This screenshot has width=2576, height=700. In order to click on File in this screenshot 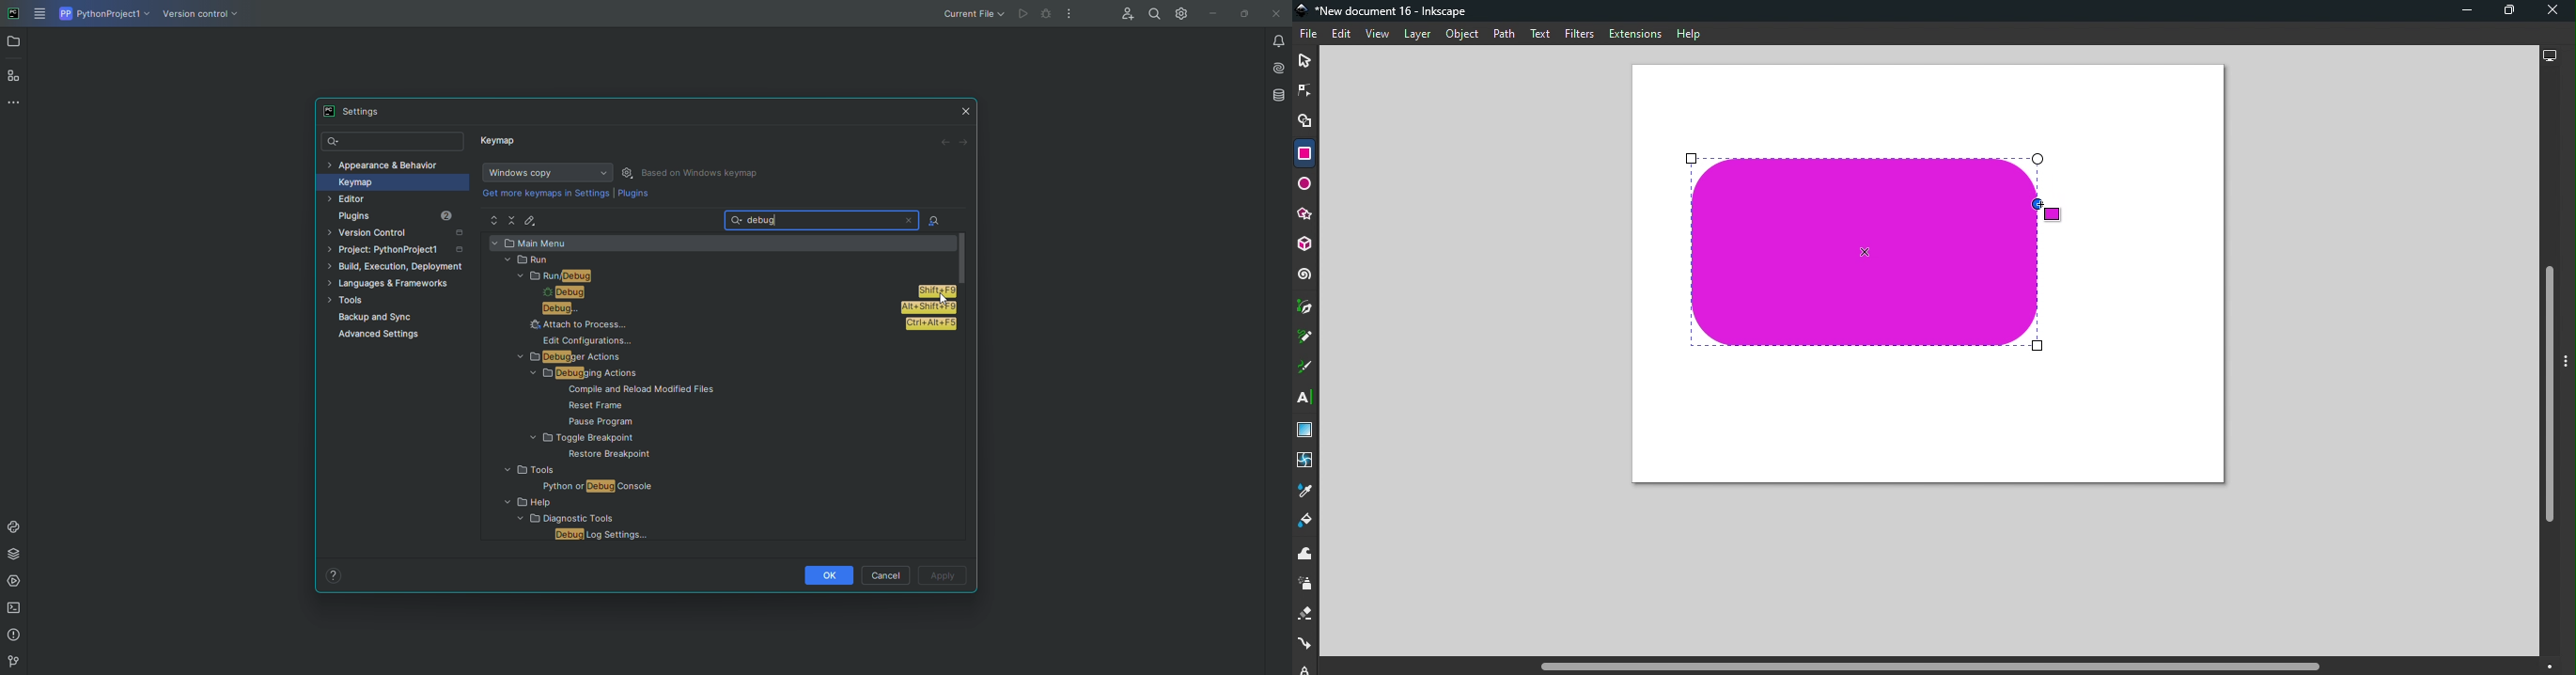, I will do `click(1311, 35)`.